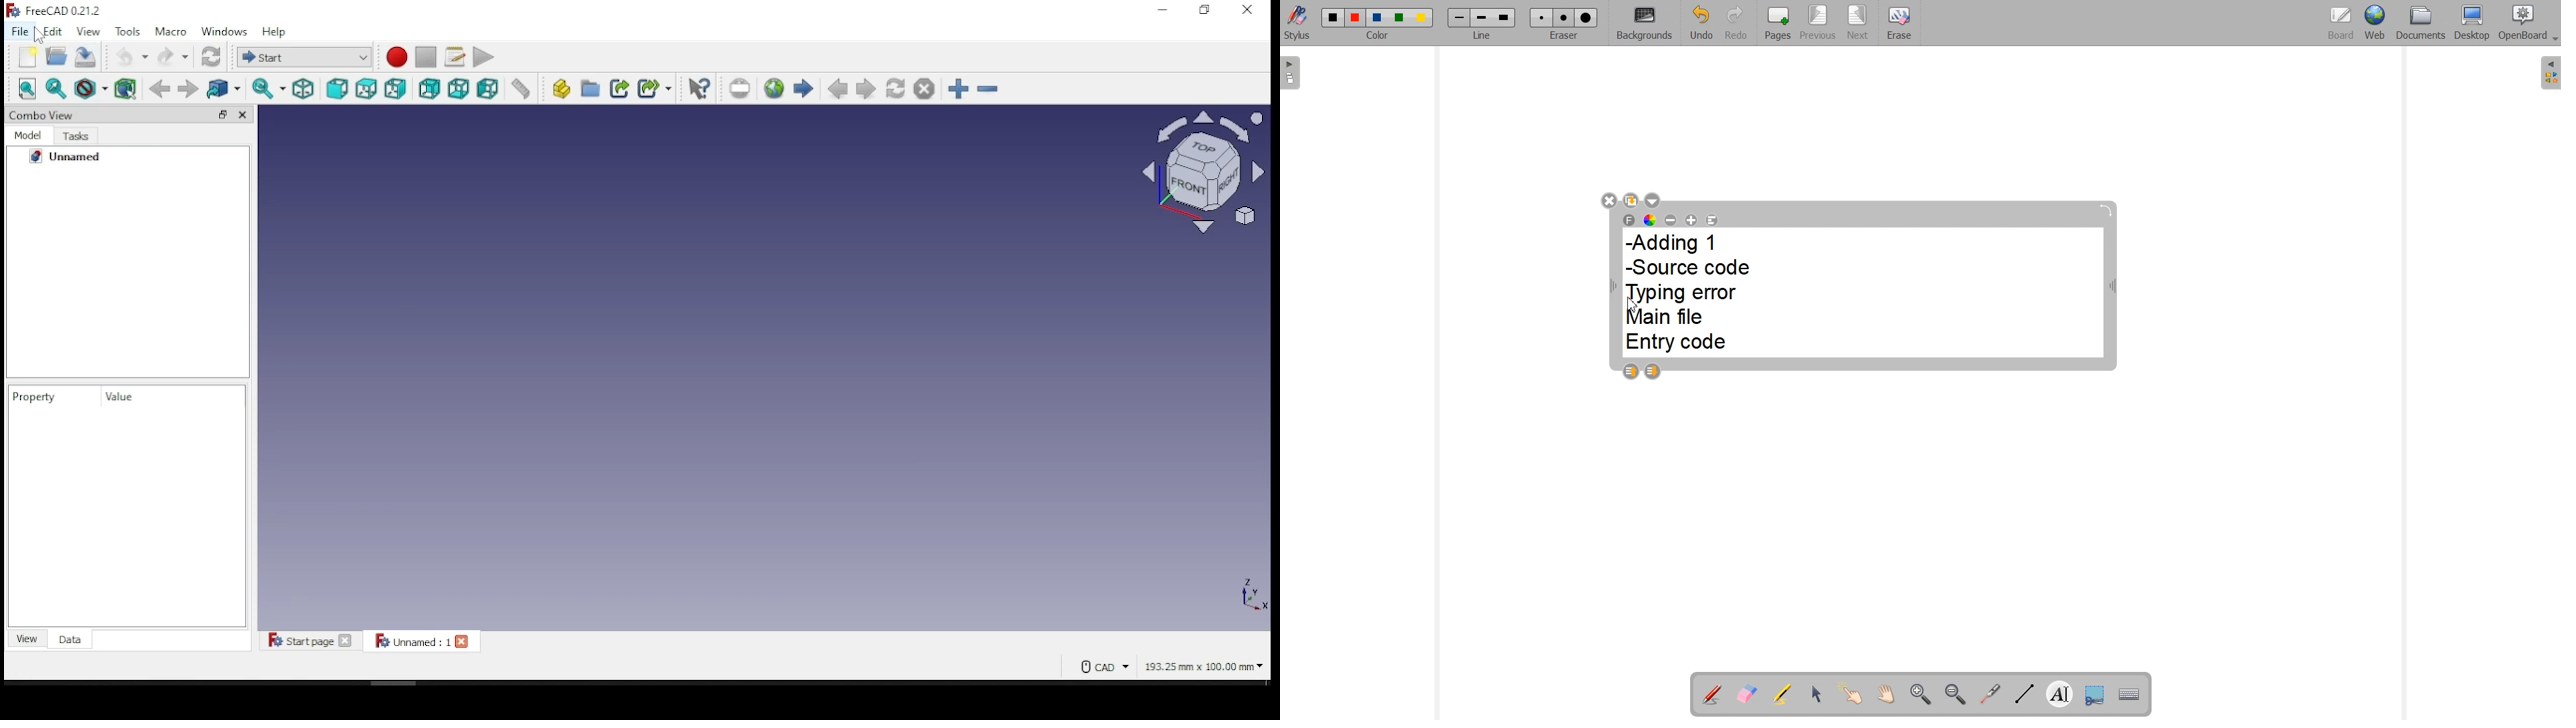 Image resolution: width=2576 pixels, height=728 pixels. What do you see at coordinates (1505, 17) in the screenshot?
I see `Large line` at bounding box center [1505, 17].